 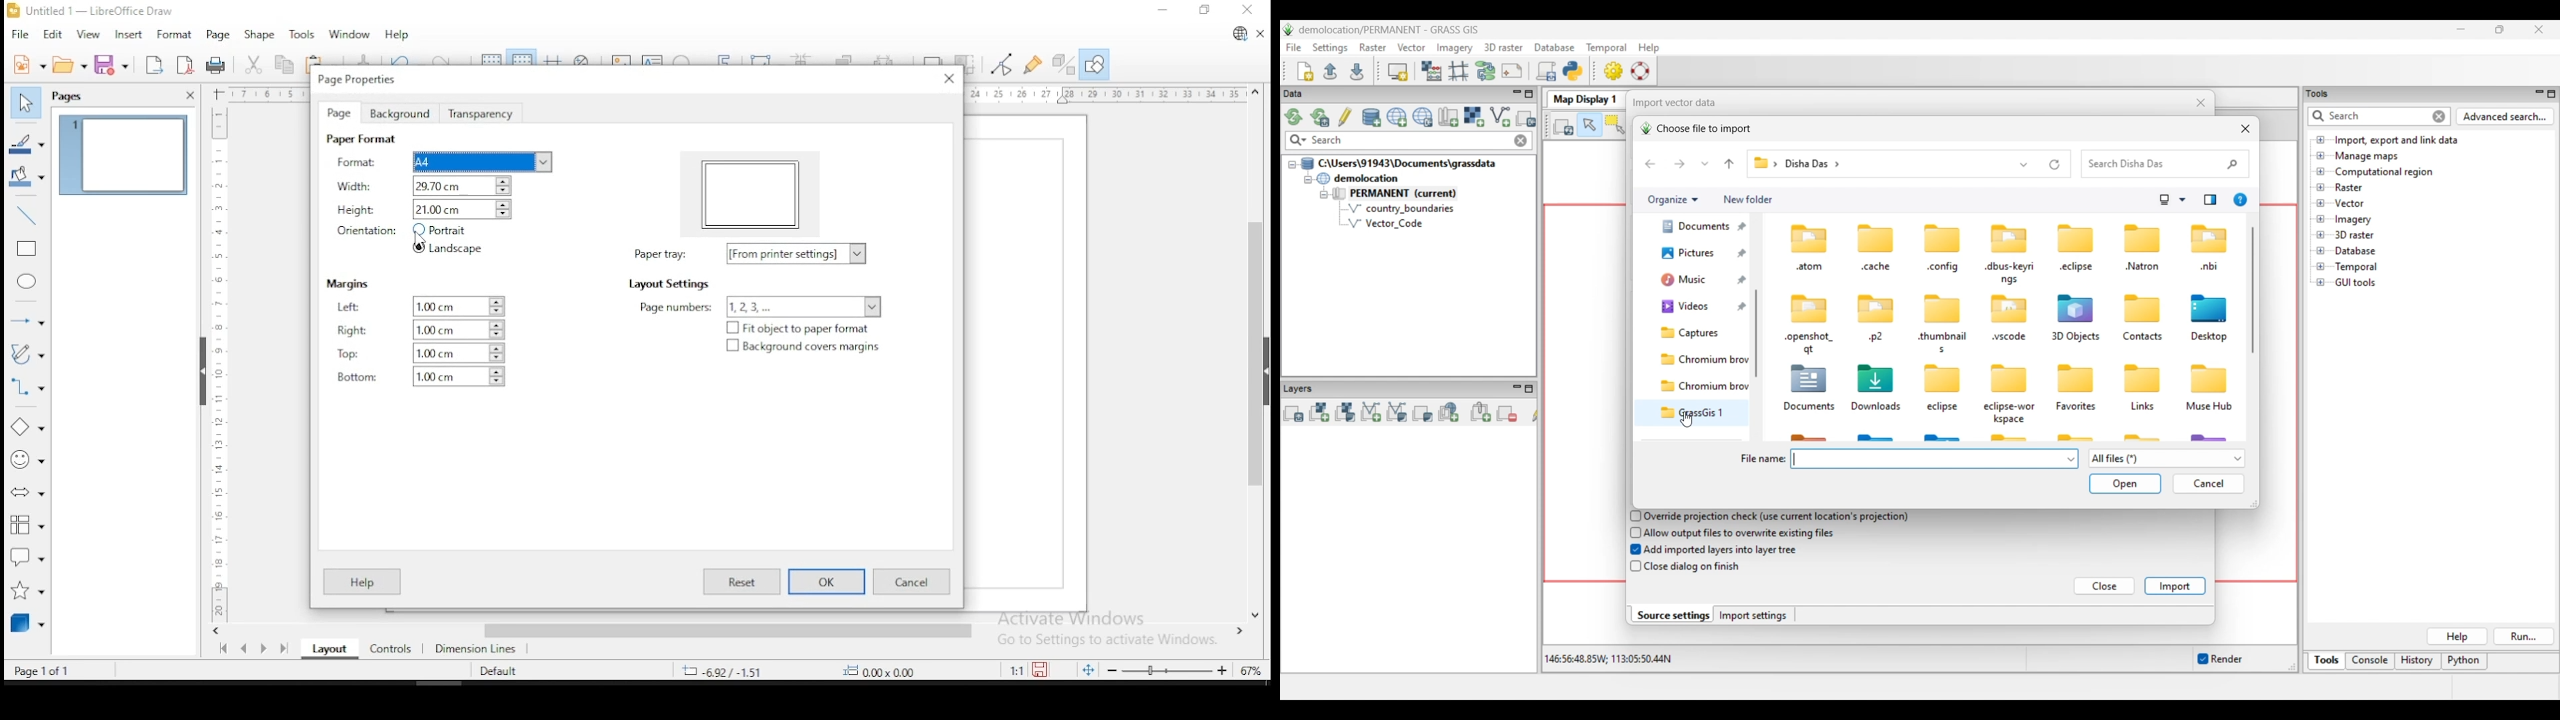 I want to click on shape, so click(x=264, y=35).